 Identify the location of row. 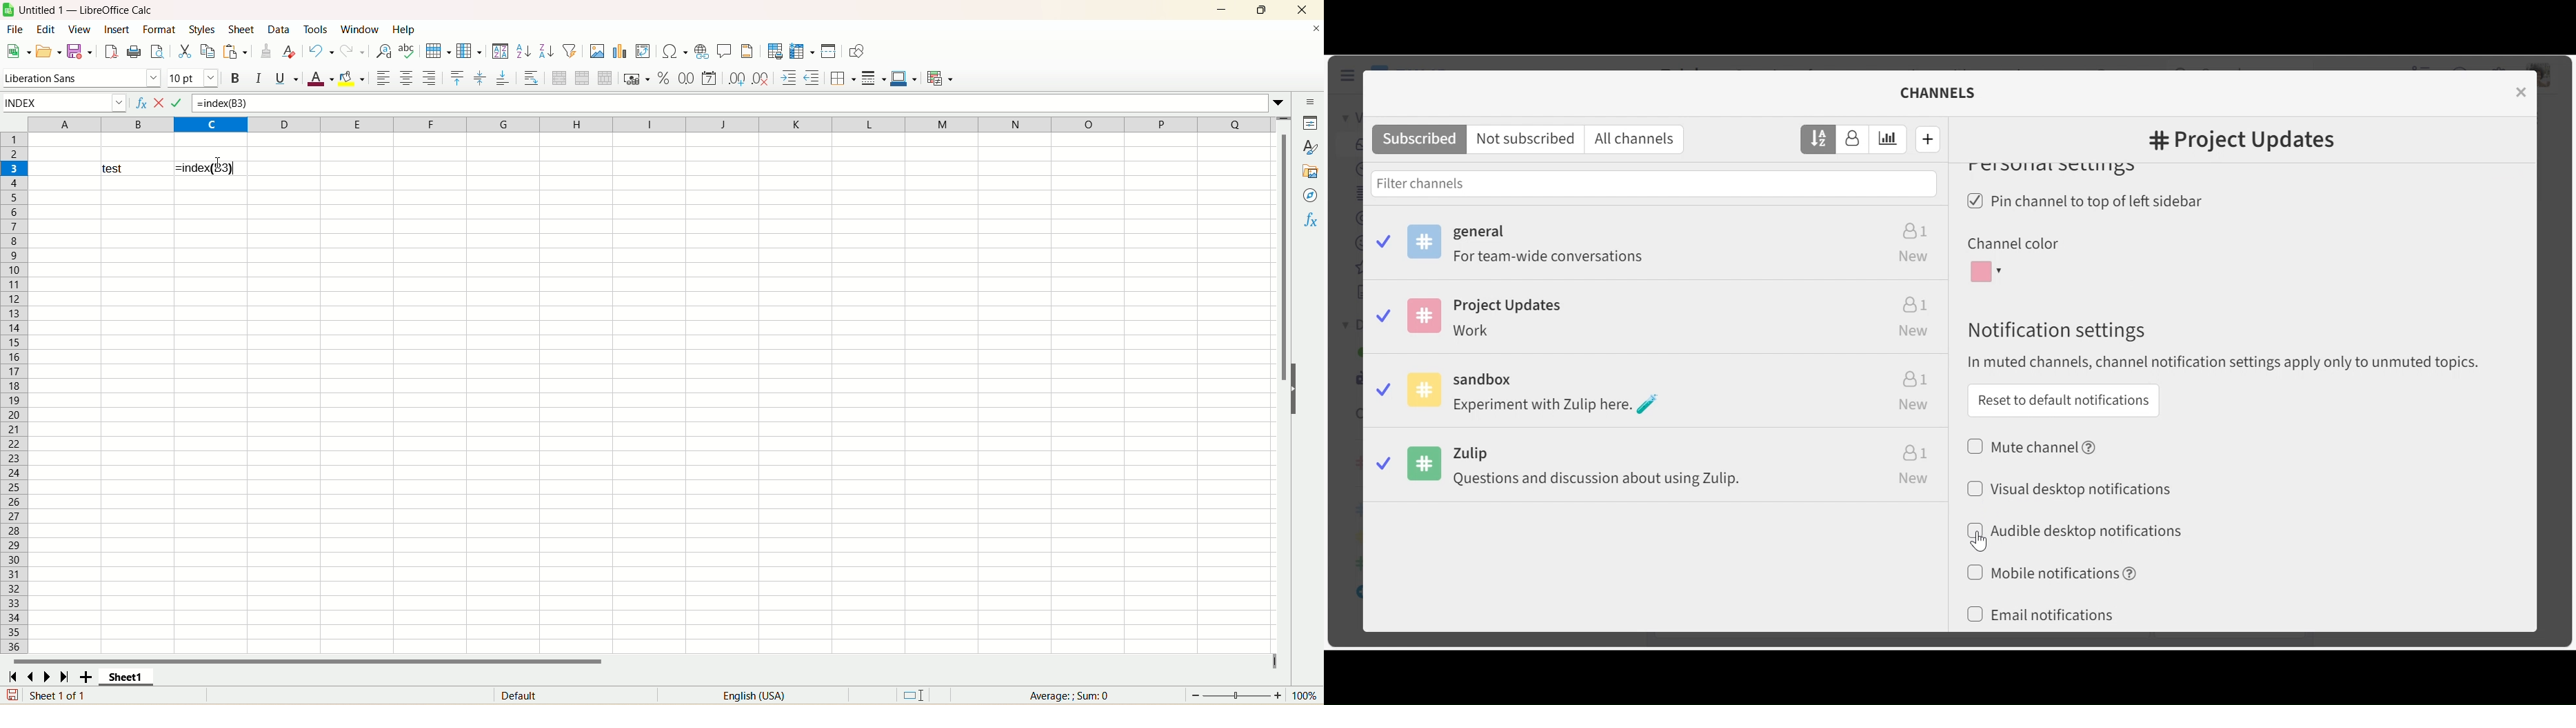
(437, 51).